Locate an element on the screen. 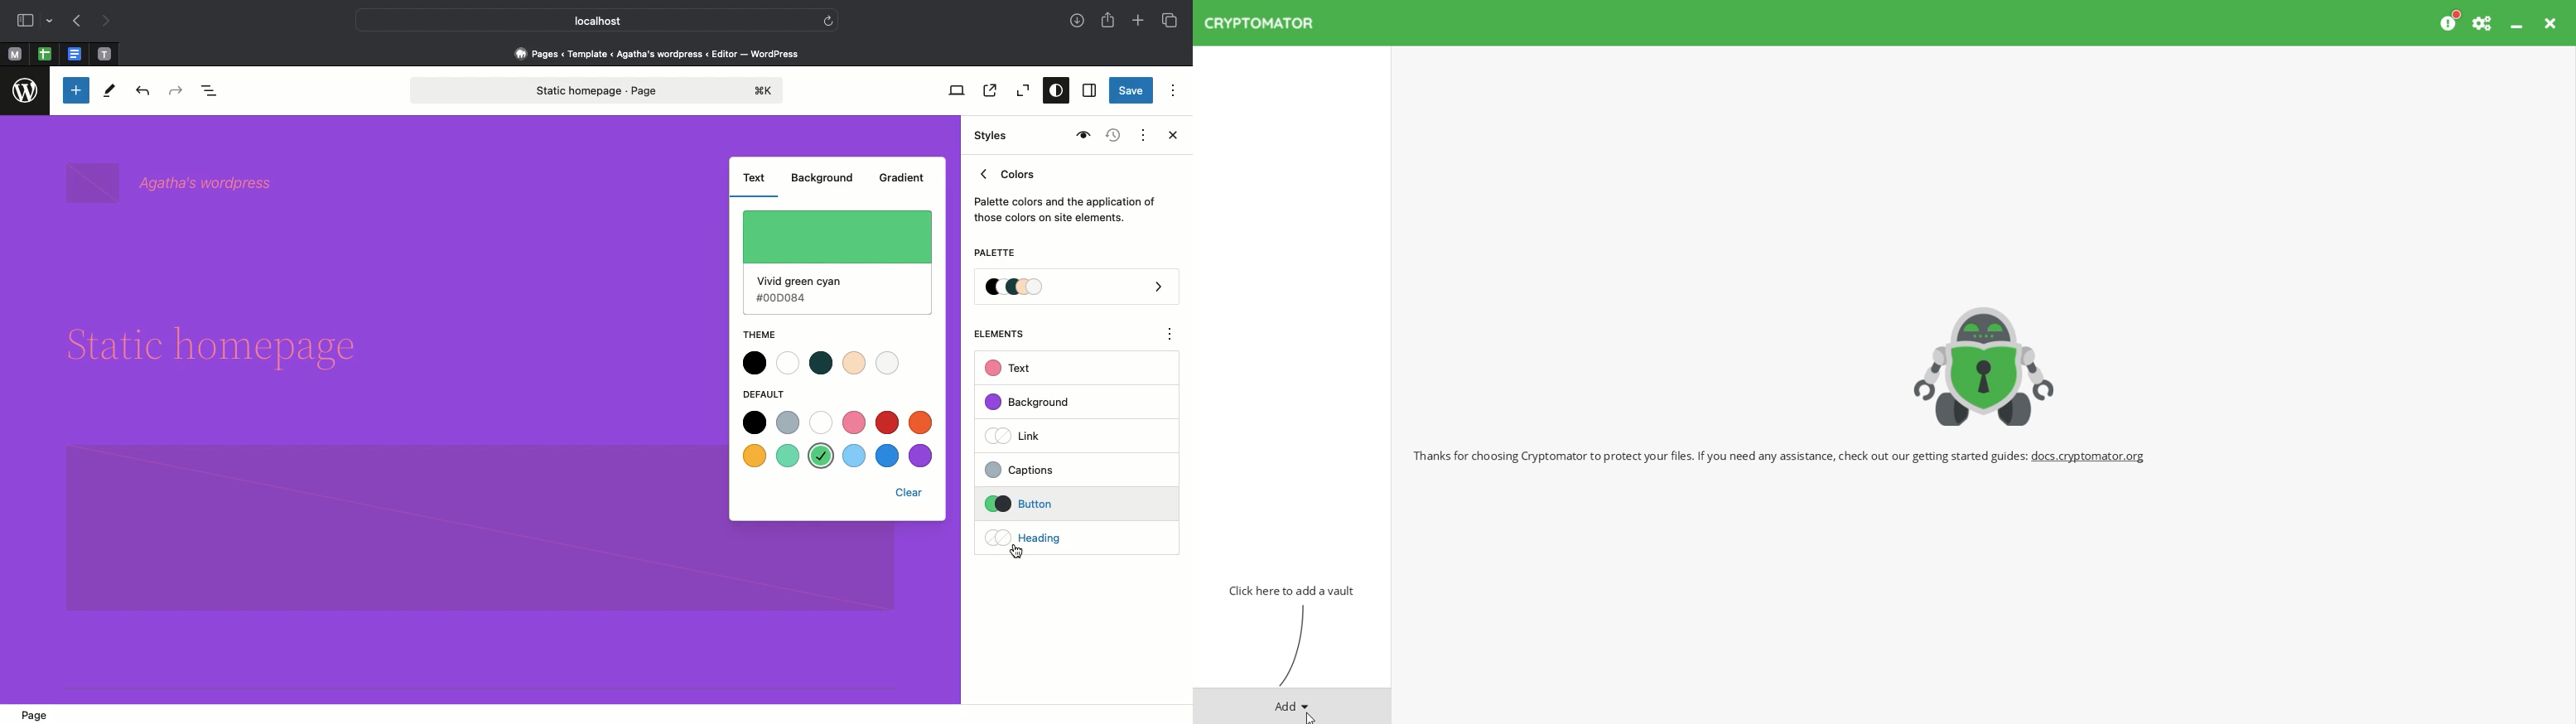  Revisions is located at coordinates (1111, 137).